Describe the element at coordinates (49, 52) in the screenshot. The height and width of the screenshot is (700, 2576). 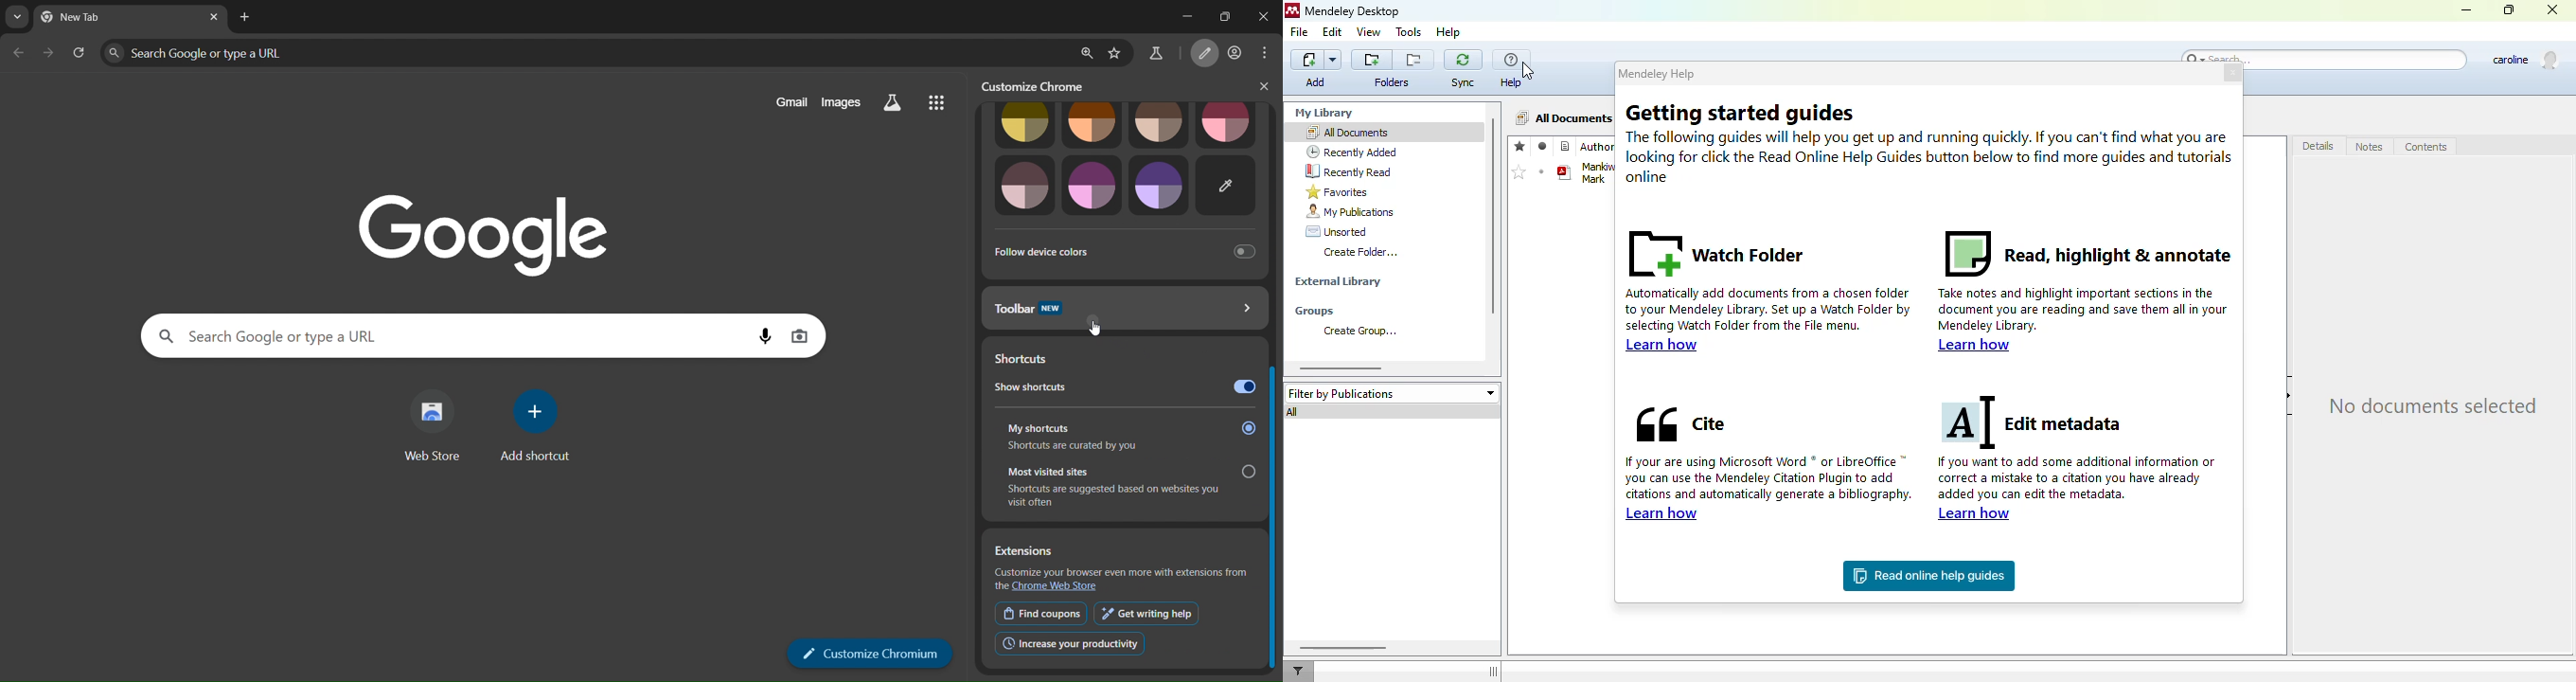
I see `go forward one page` at that location.